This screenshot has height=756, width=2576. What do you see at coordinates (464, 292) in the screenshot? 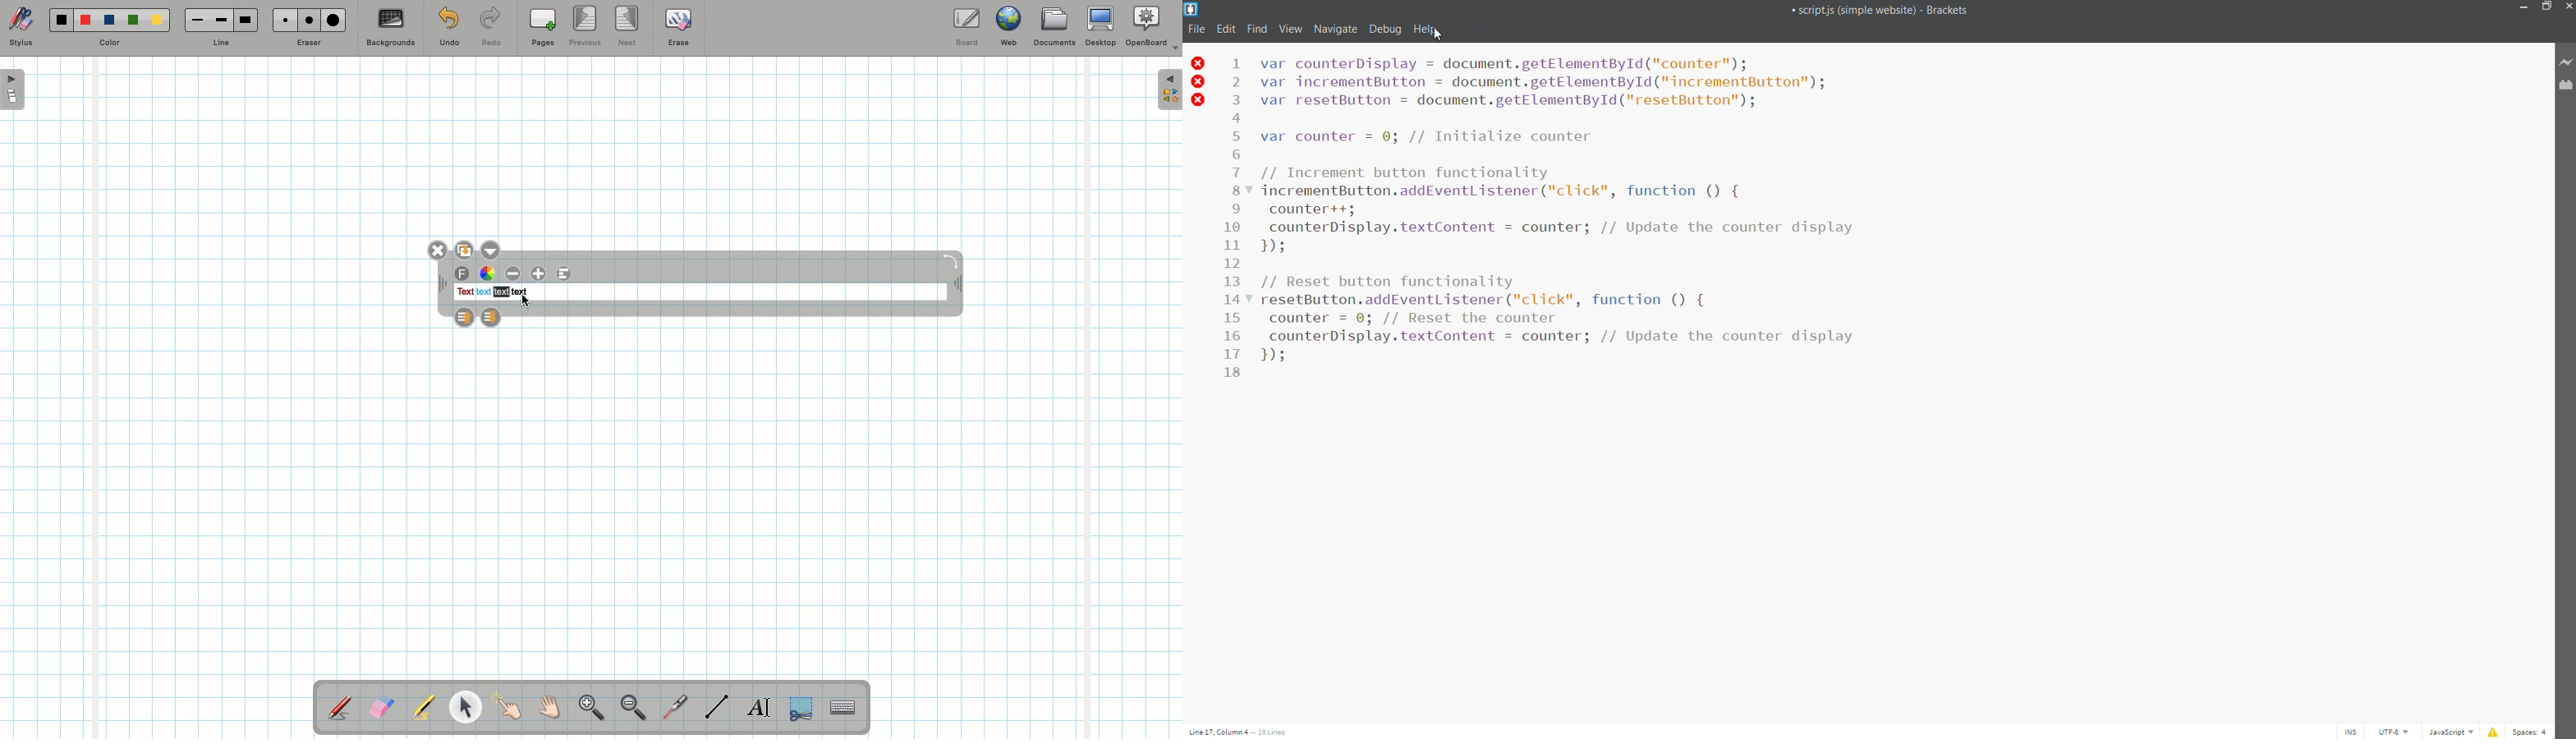
I see `text` at bounding box center [464, 292].